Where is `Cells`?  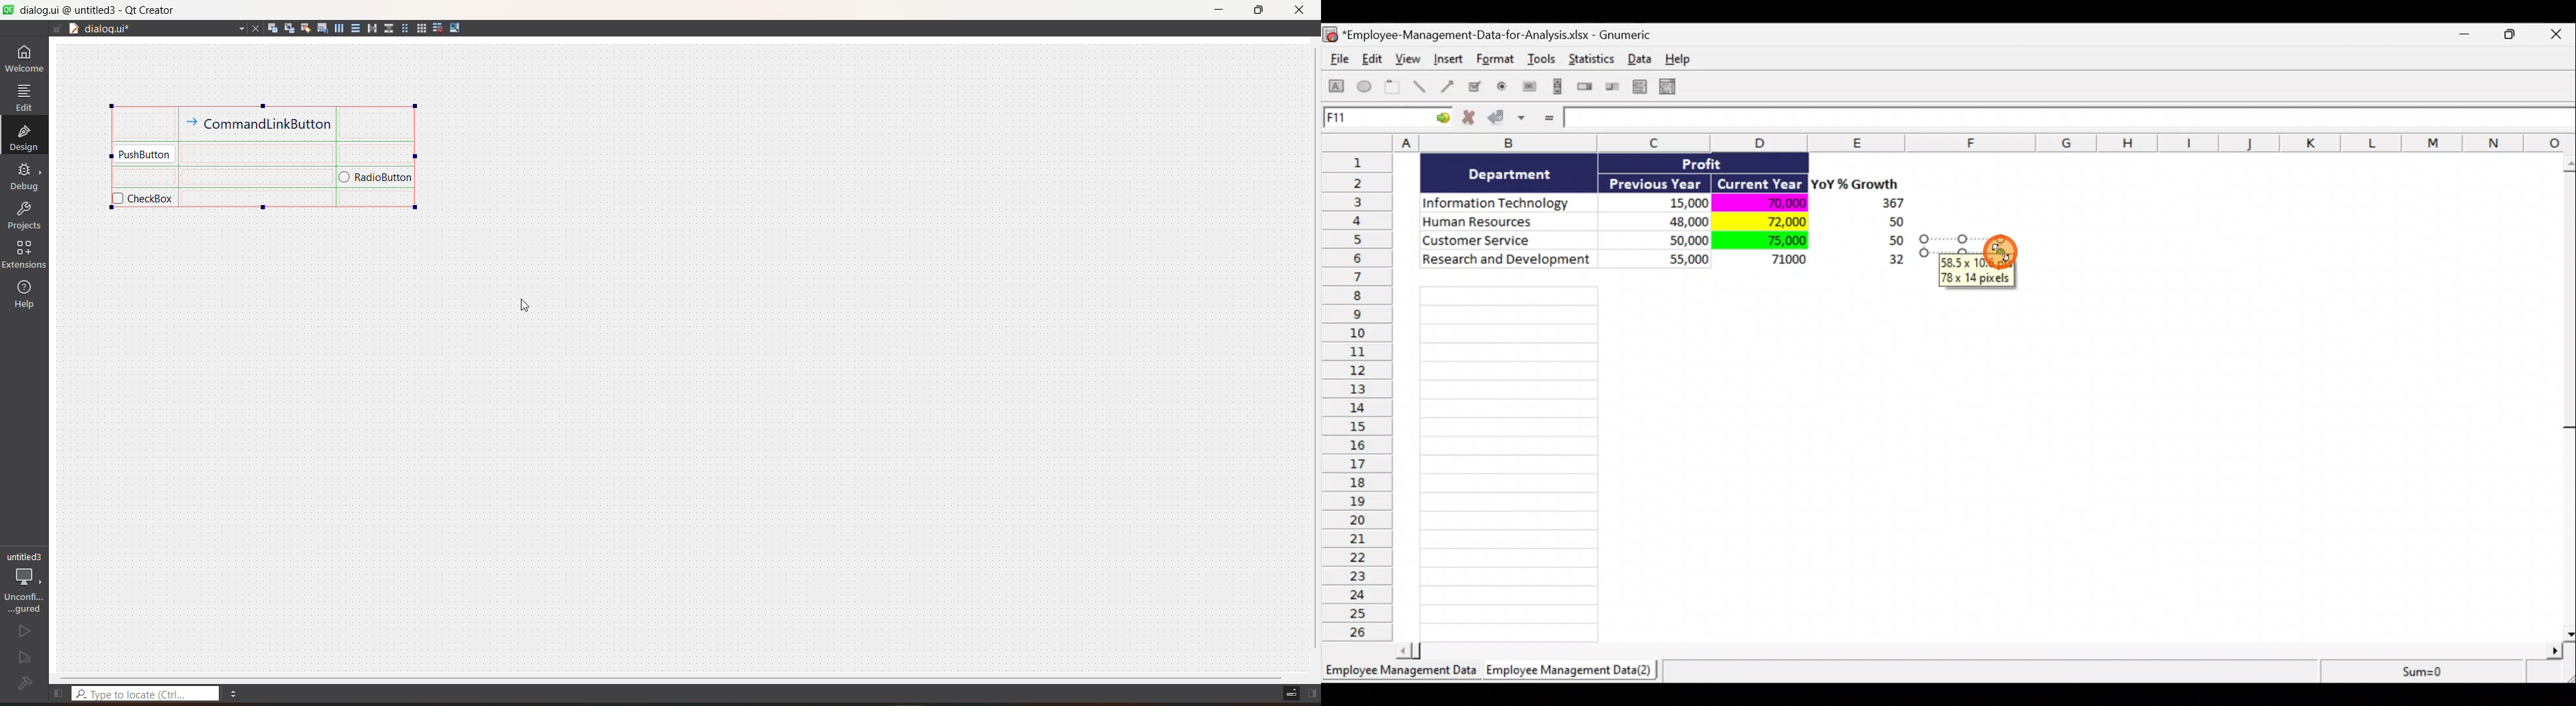 Cells is located at coordinates (1509, 460).